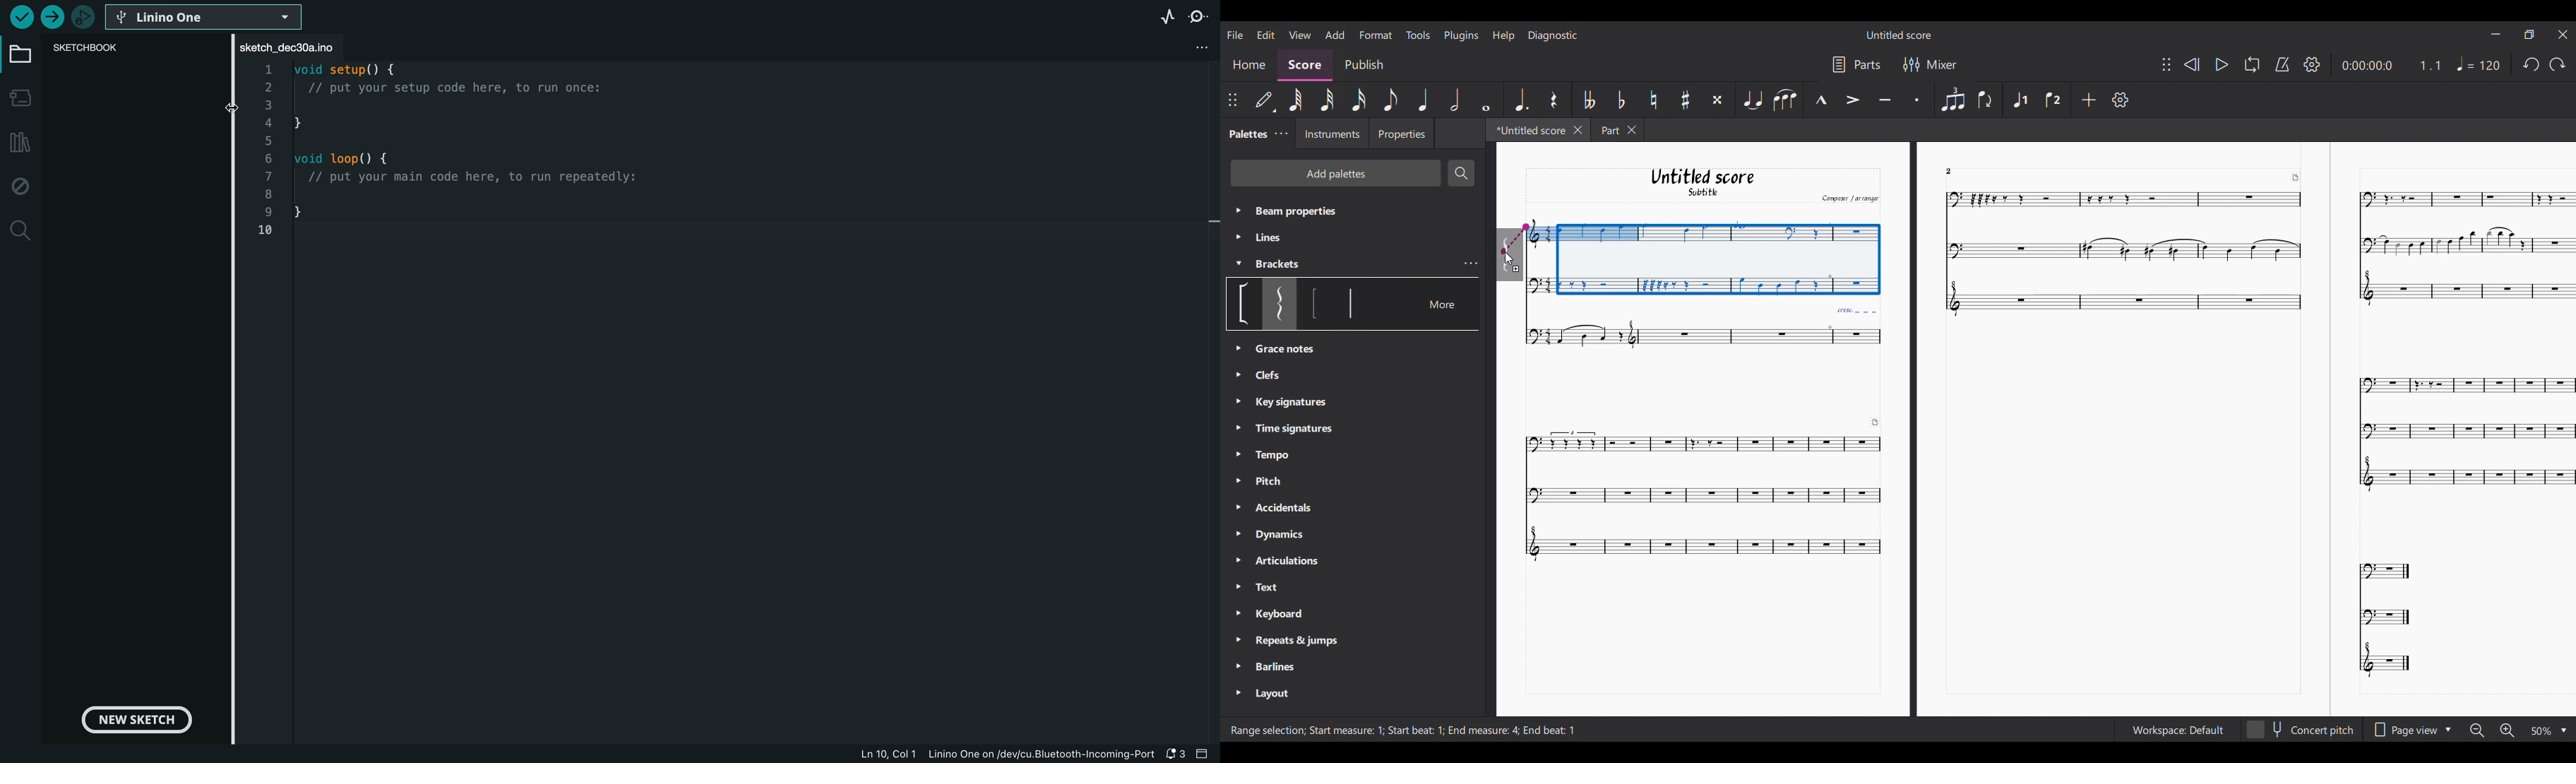  I want to click on Concert pitch toggle, so click(2301, 730).